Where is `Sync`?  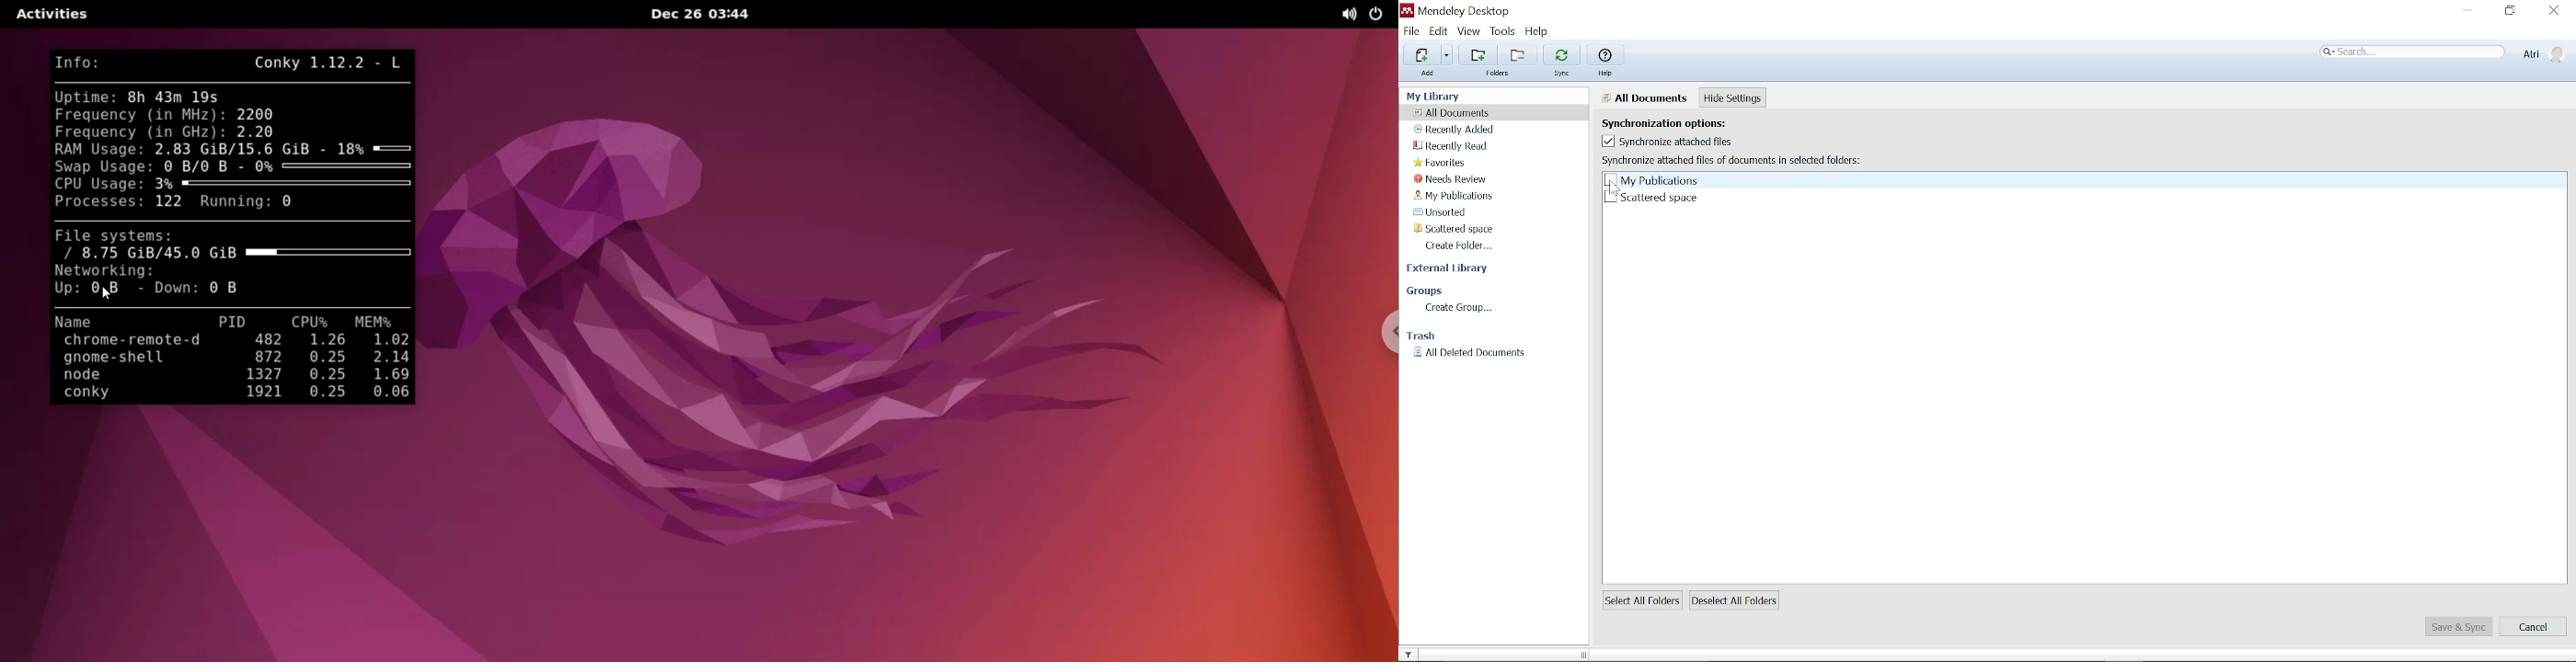
Sync is located at coordinates (1561, 53).